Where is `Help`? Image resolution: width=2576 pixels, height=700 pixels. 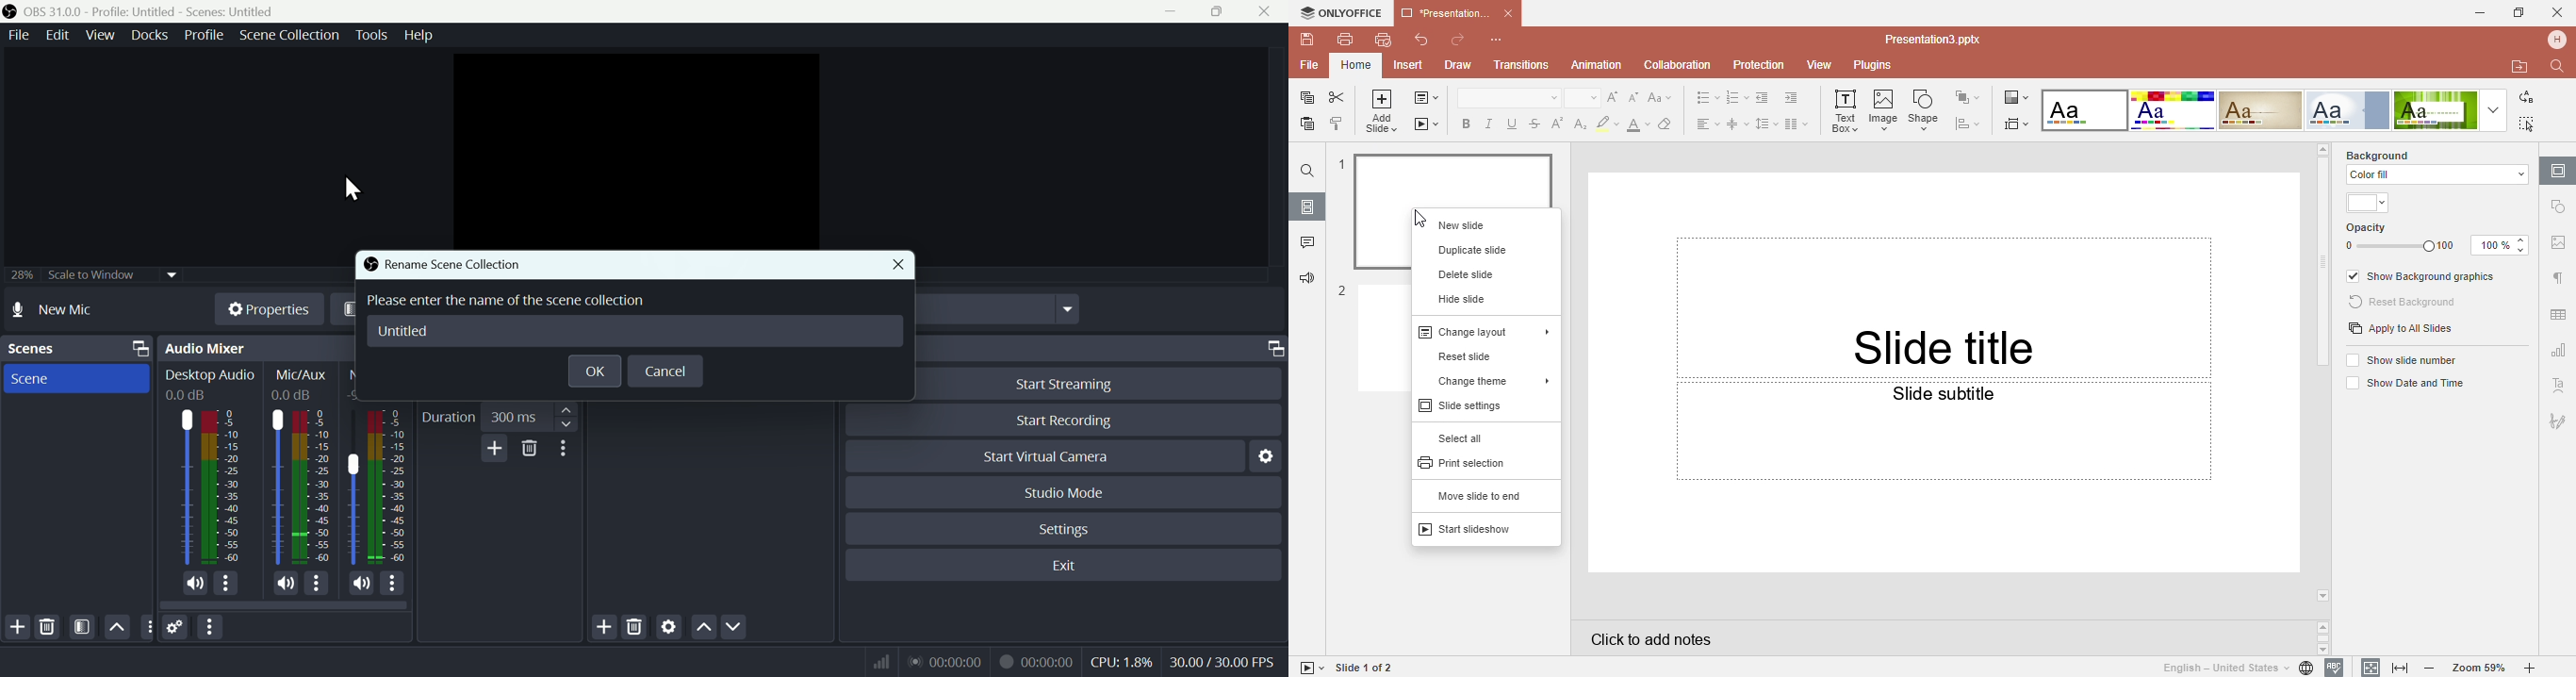 Help is located at coordinates (421, 36).